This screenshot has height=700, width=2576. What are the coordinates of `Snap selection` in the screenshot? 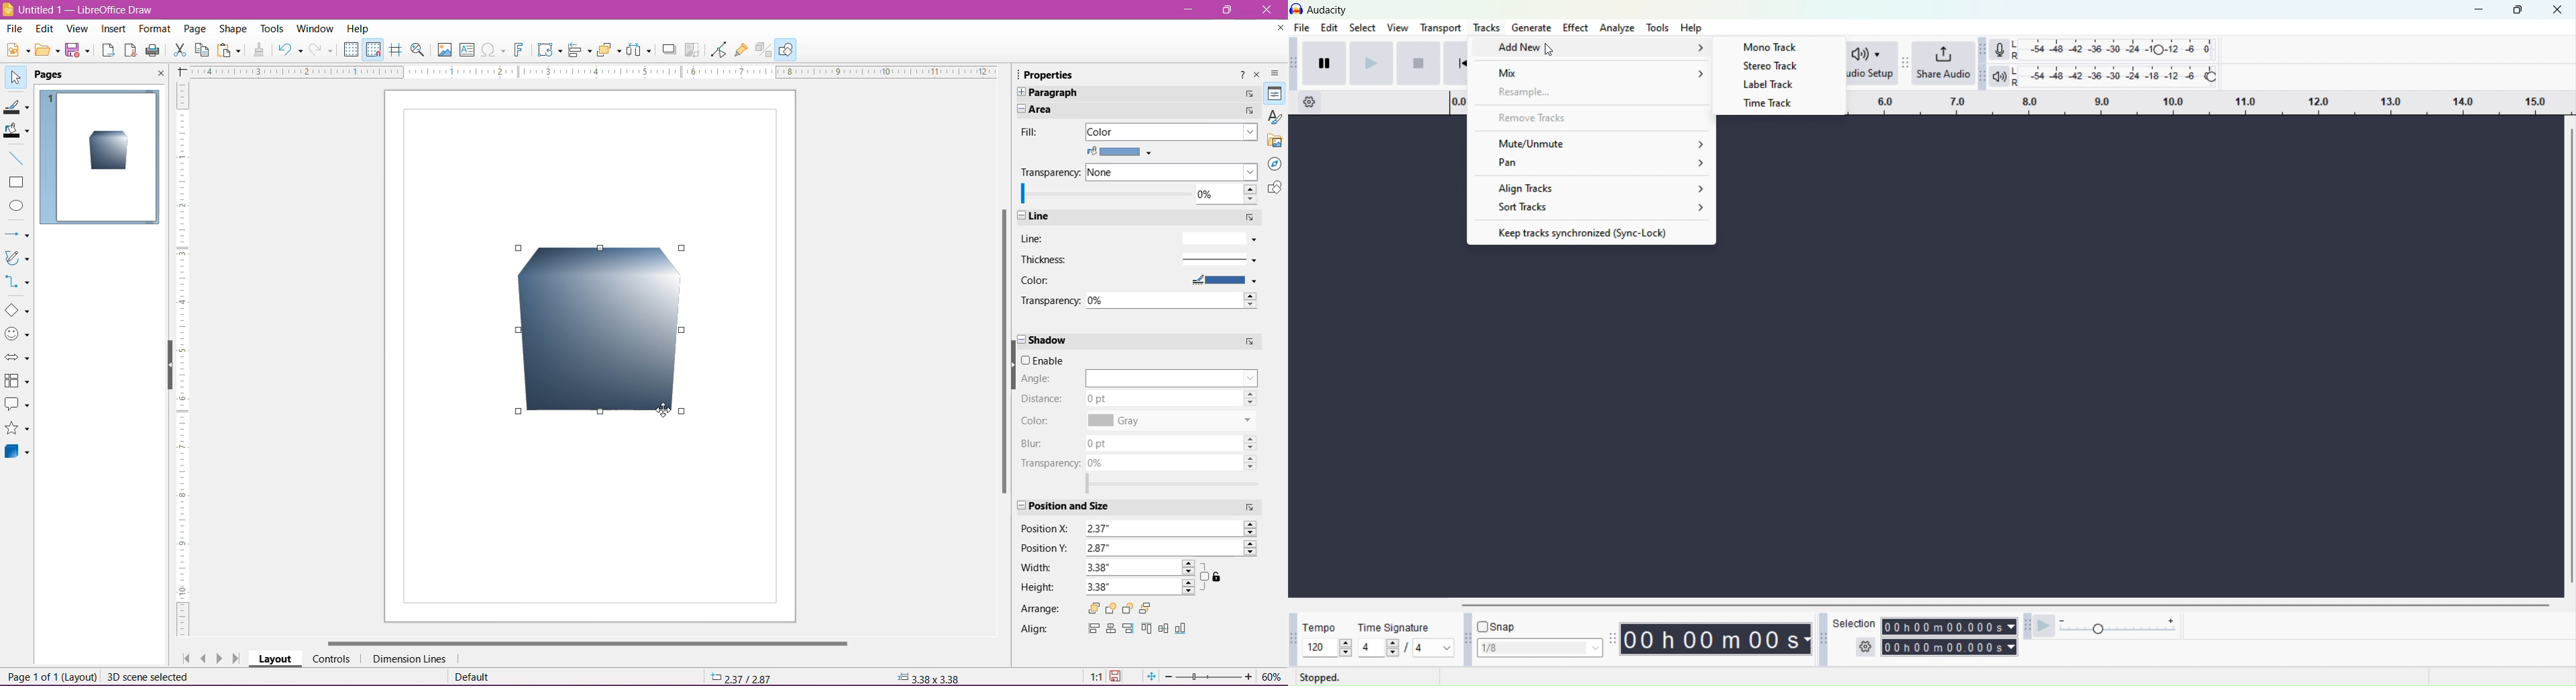 It's located at (1539, 648).